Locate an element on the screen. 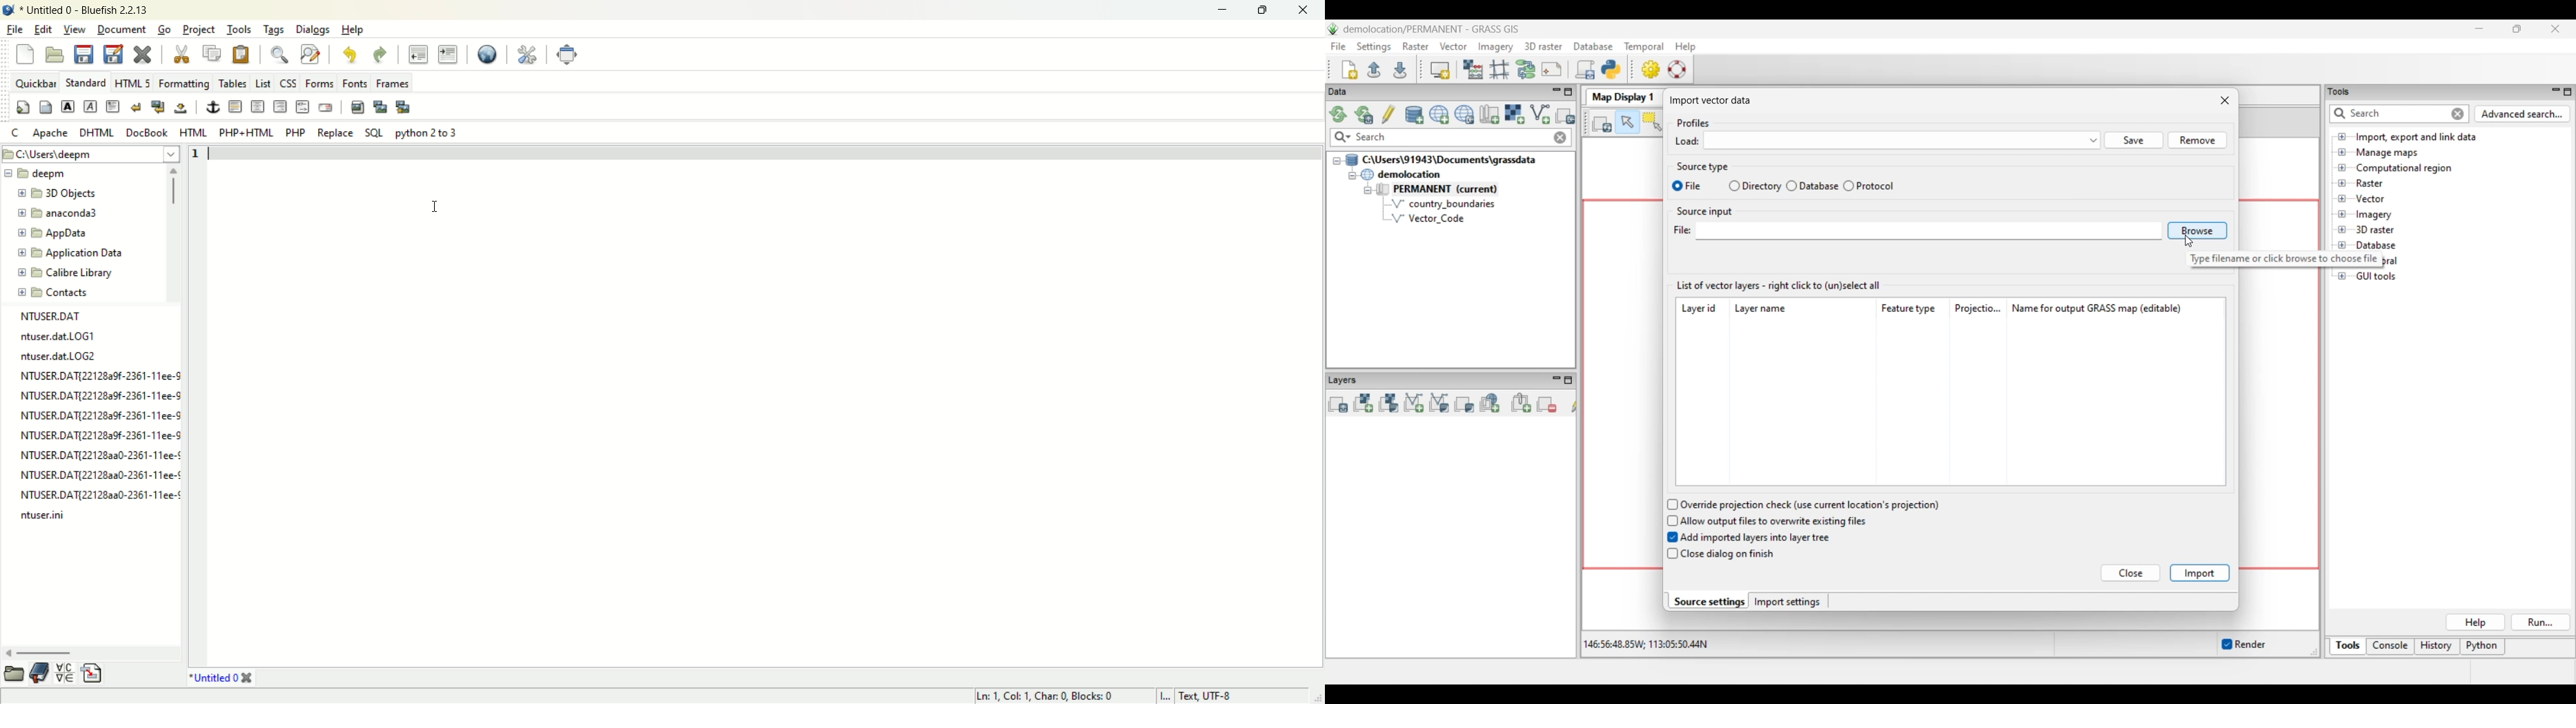 This screenshot has width=2576, height=728. non-breaking space is located at coordinates (181, 108).